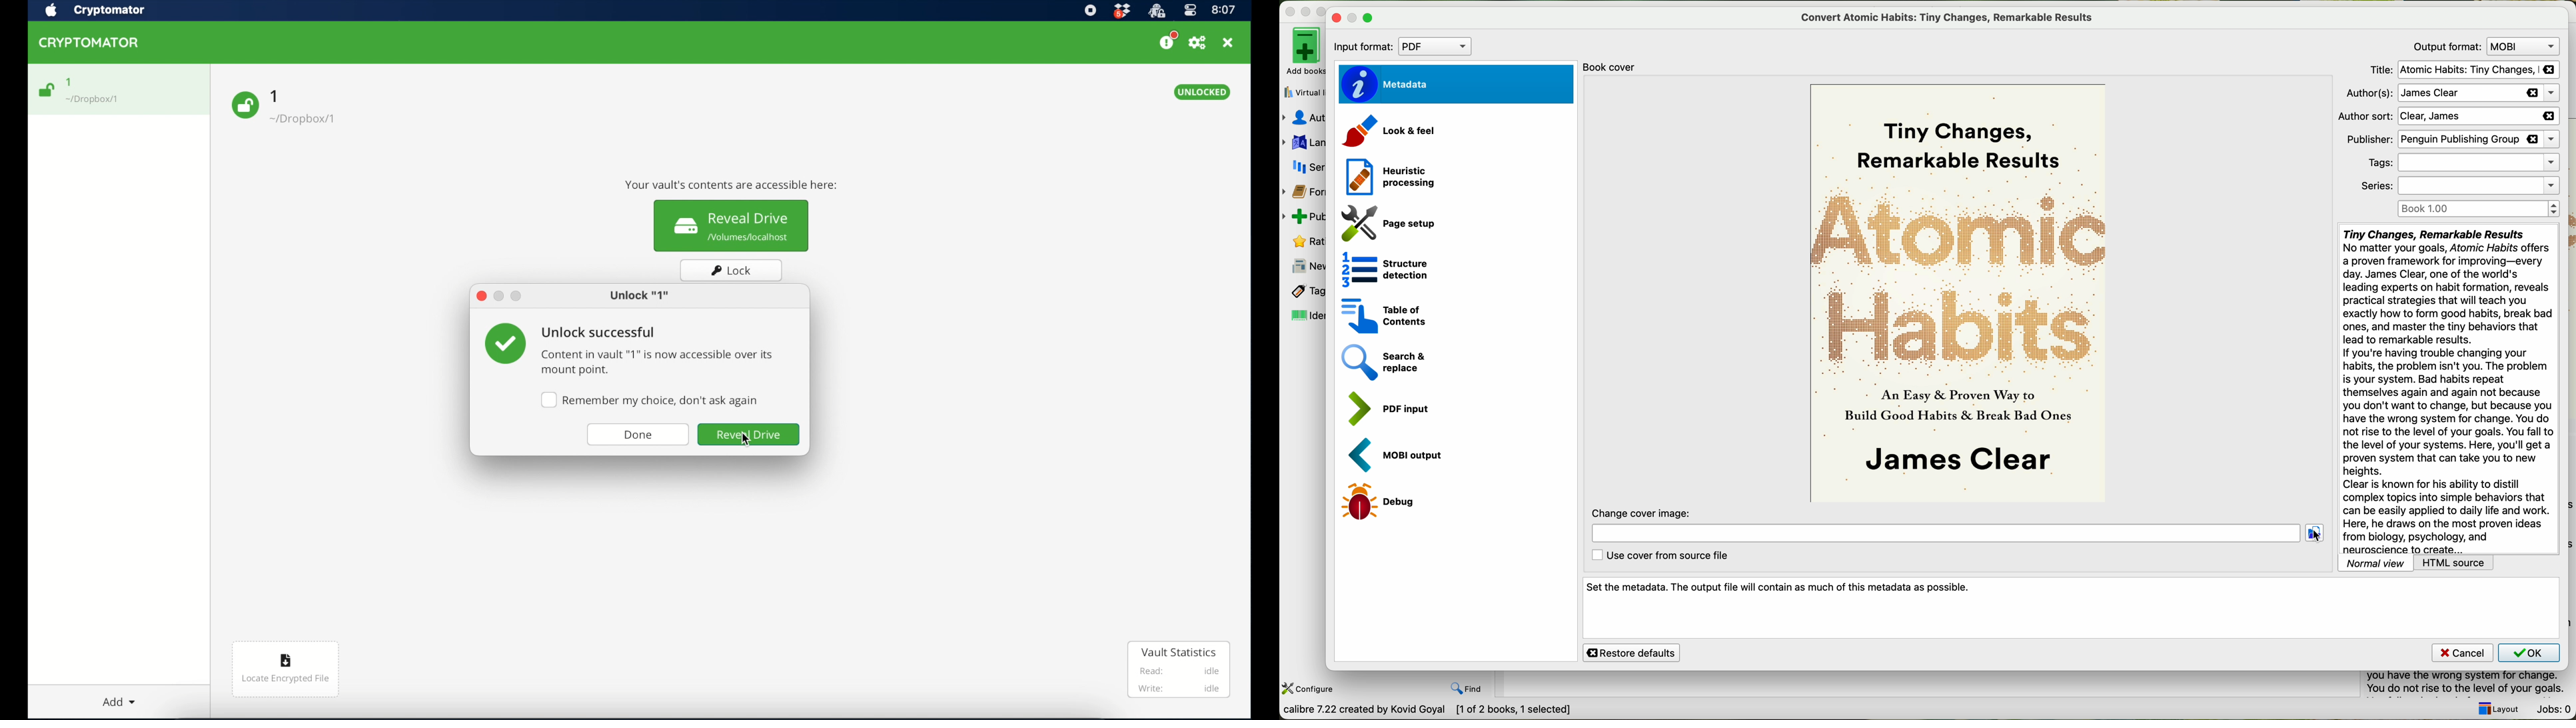 The image size is (2576, 728). I want to click on disable buttons, so click(1304, 10).